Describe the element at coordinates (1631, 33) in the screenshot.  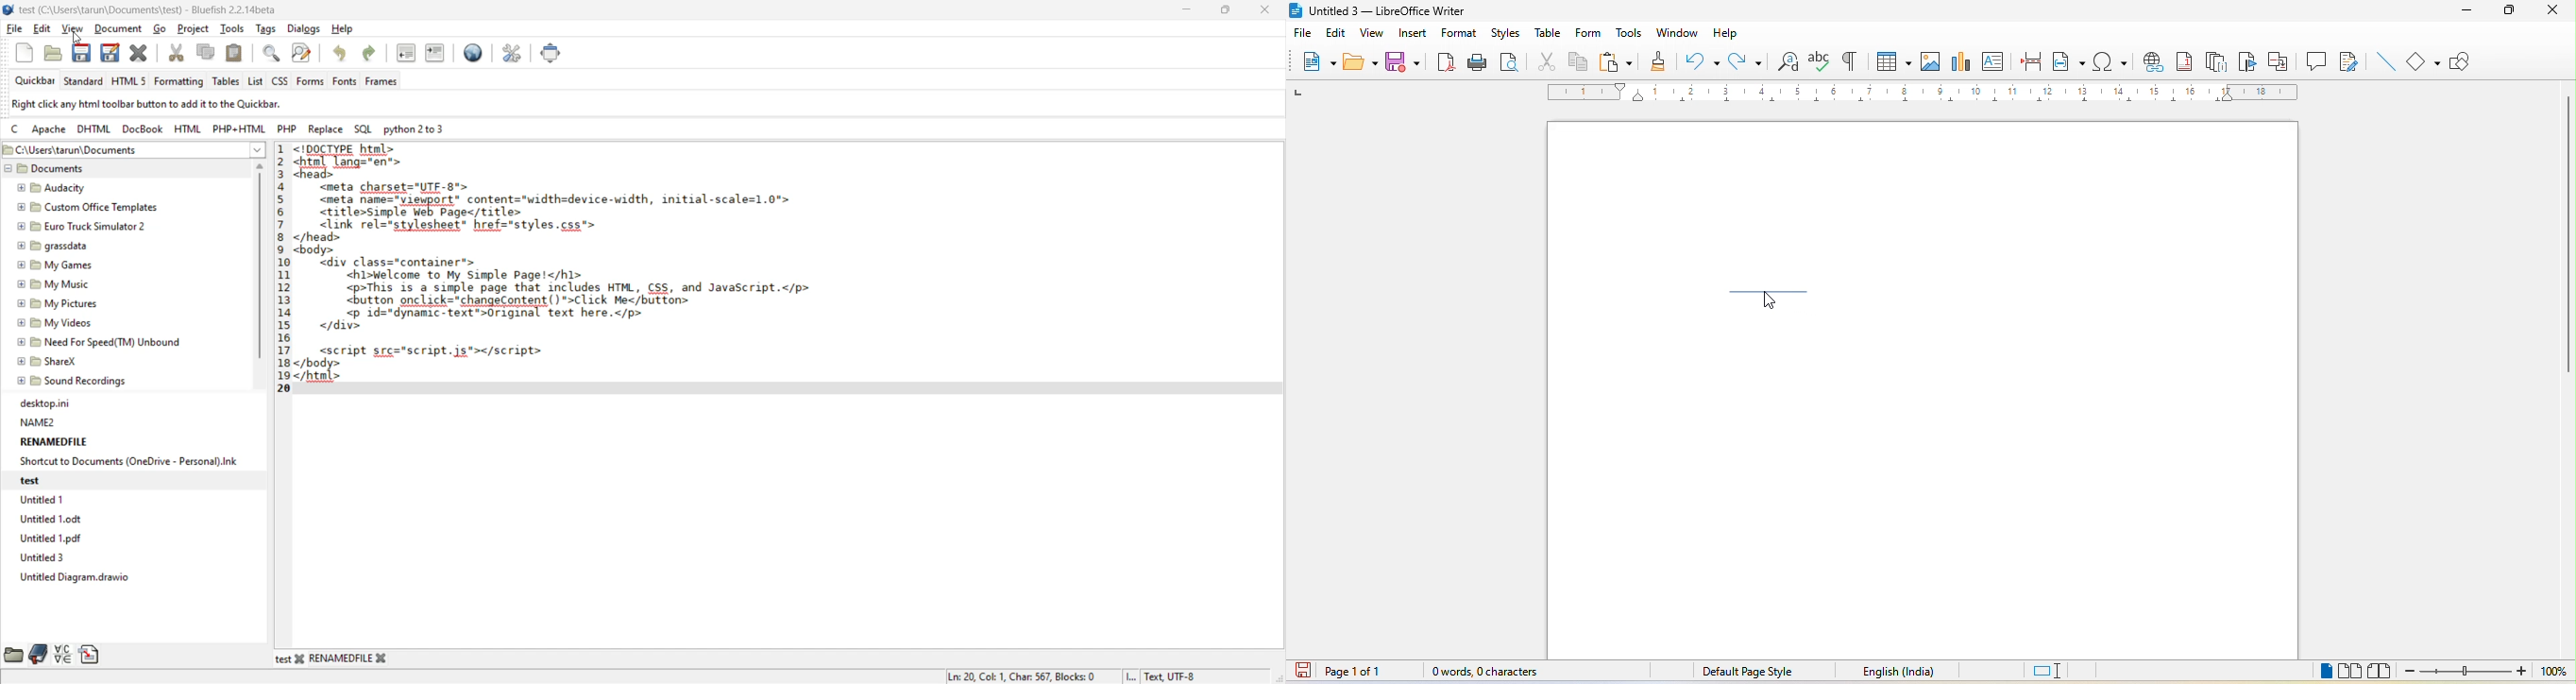
I see `tools` at that location.